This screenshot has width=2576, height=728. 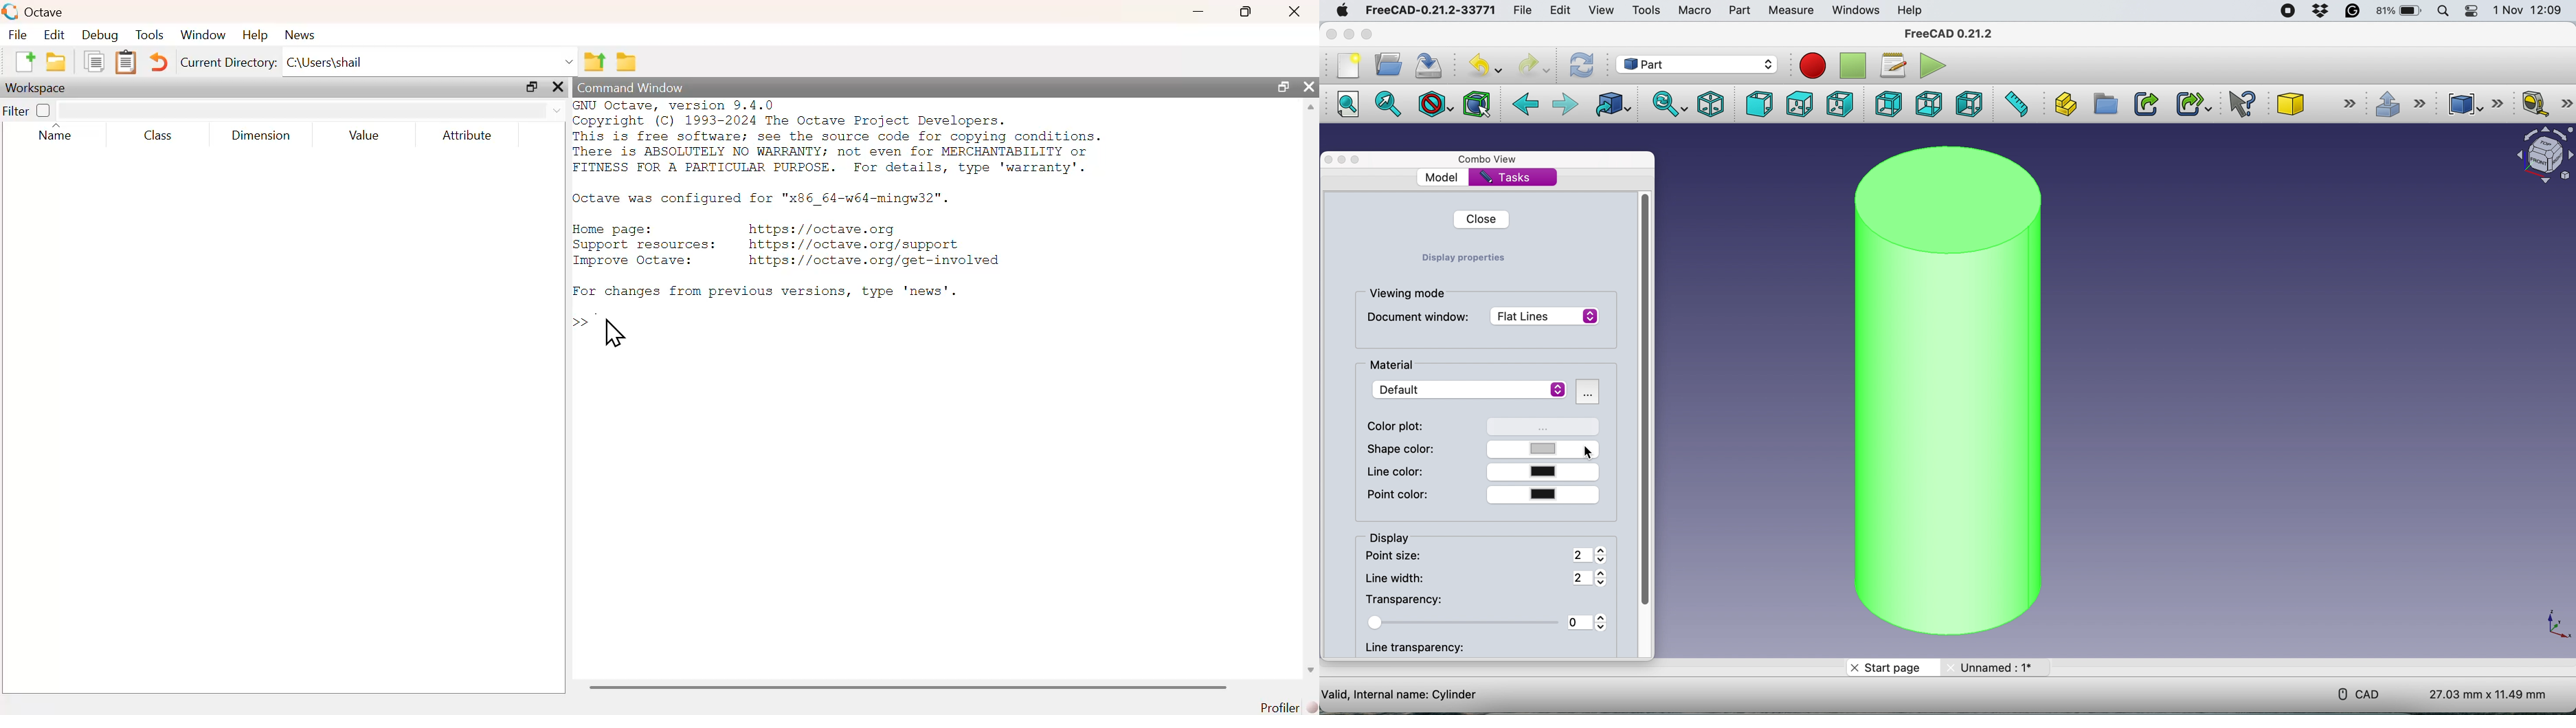 What do you see at coordinates (1648, 401) in the screenshot?
I see `vertical scroll bar` at bounding box center [1648, 401].